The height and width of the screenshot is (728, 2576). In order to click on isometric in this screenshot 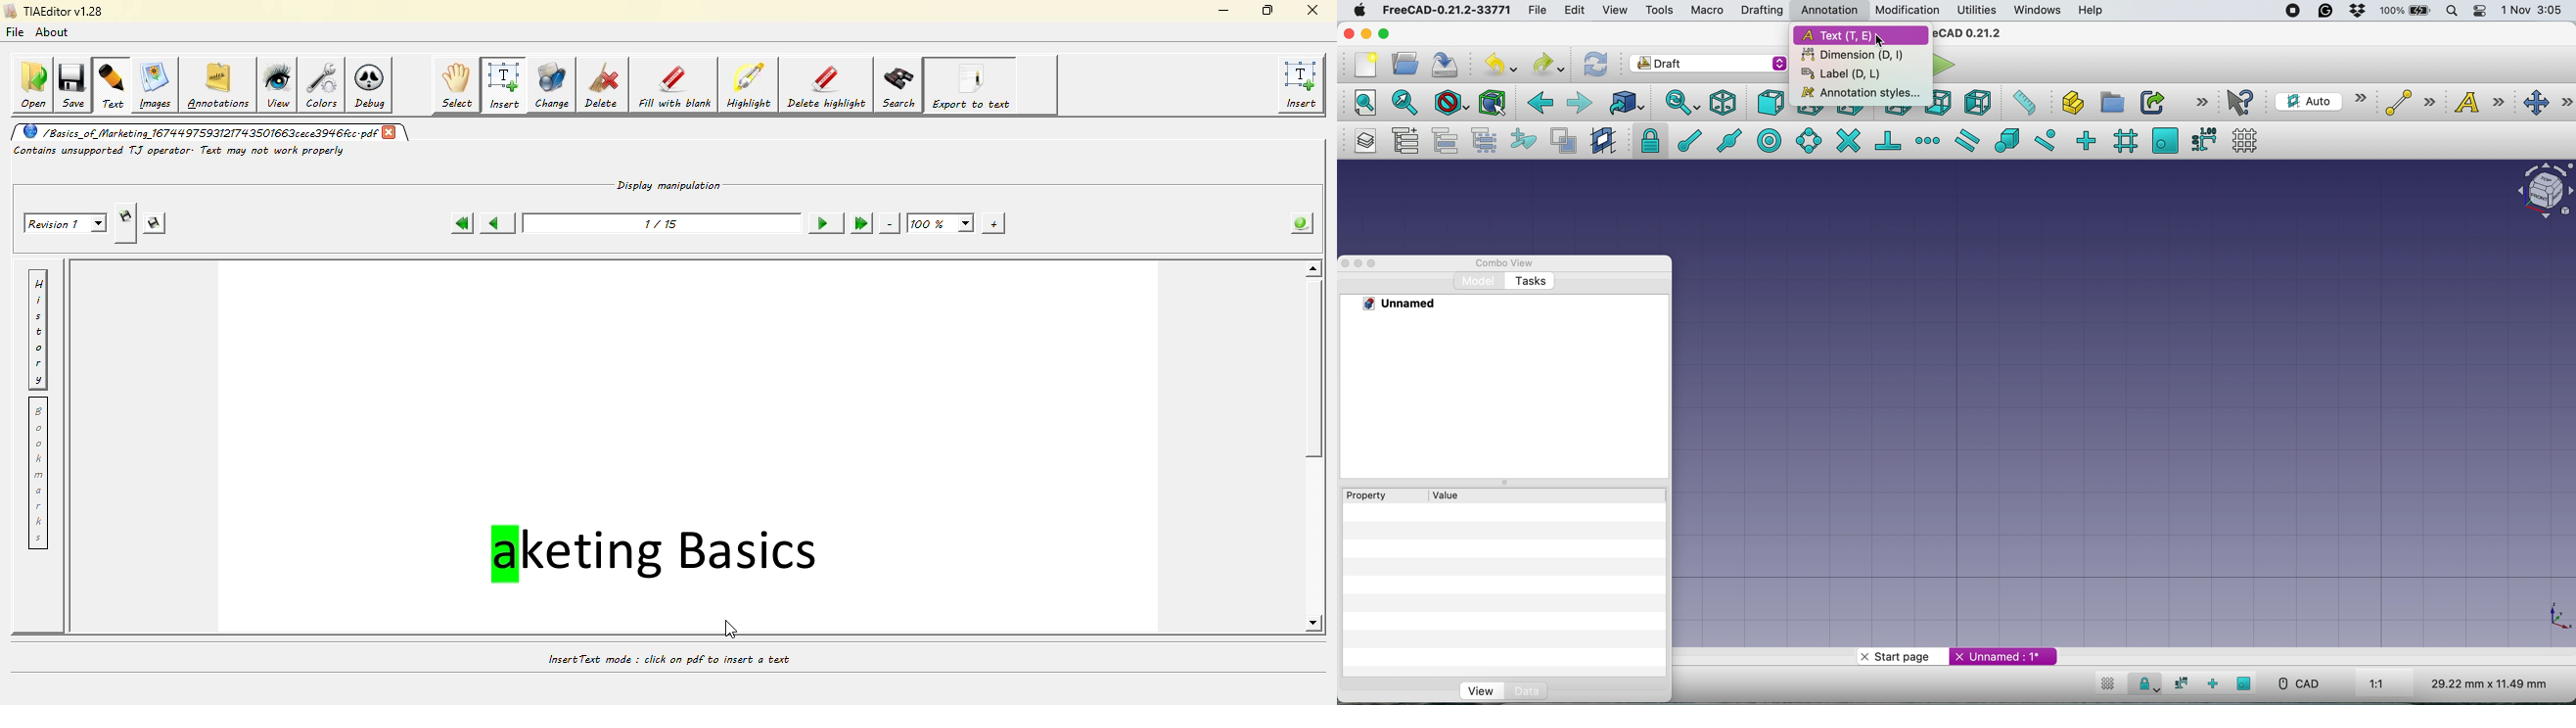, I will do `click(1723, 103)`.